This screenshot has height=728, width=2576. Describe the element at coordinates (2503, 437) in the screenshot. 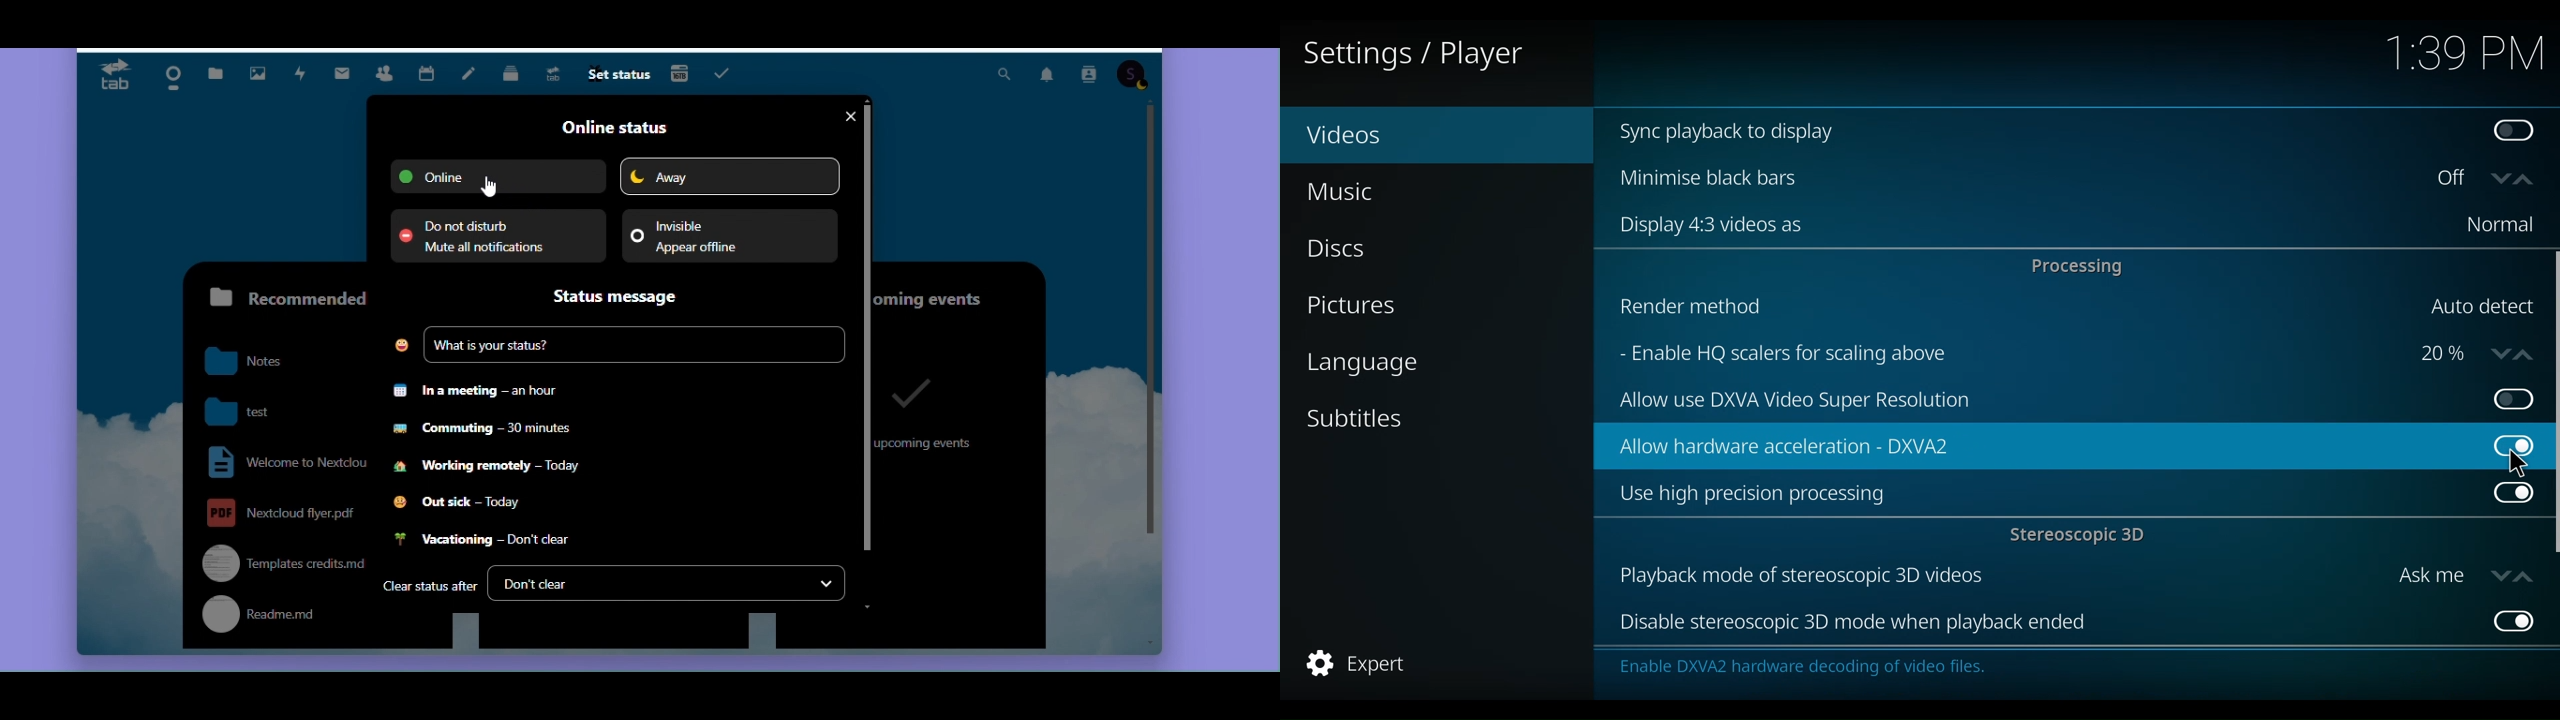

I see `Toggle on/off Allow hardware acceleration` at that location.